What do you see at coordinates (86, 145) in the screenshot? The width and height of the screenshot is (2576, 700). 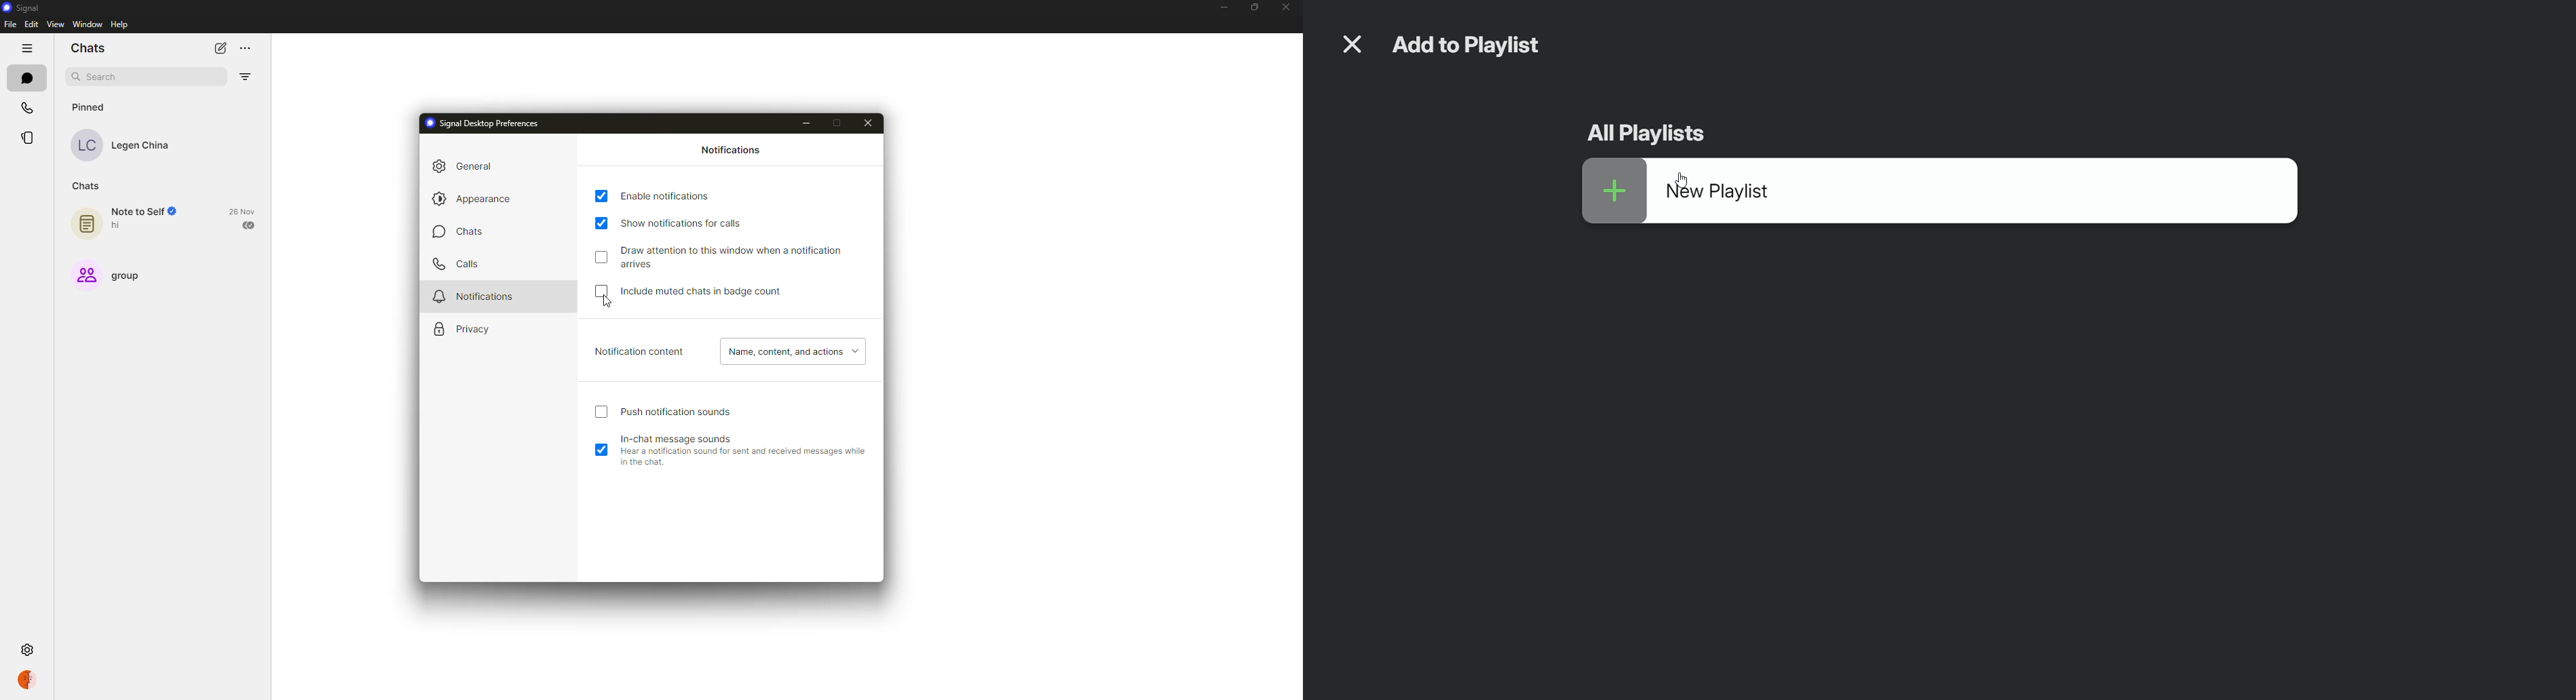 I see `LC` at bounding box center [86, 145].